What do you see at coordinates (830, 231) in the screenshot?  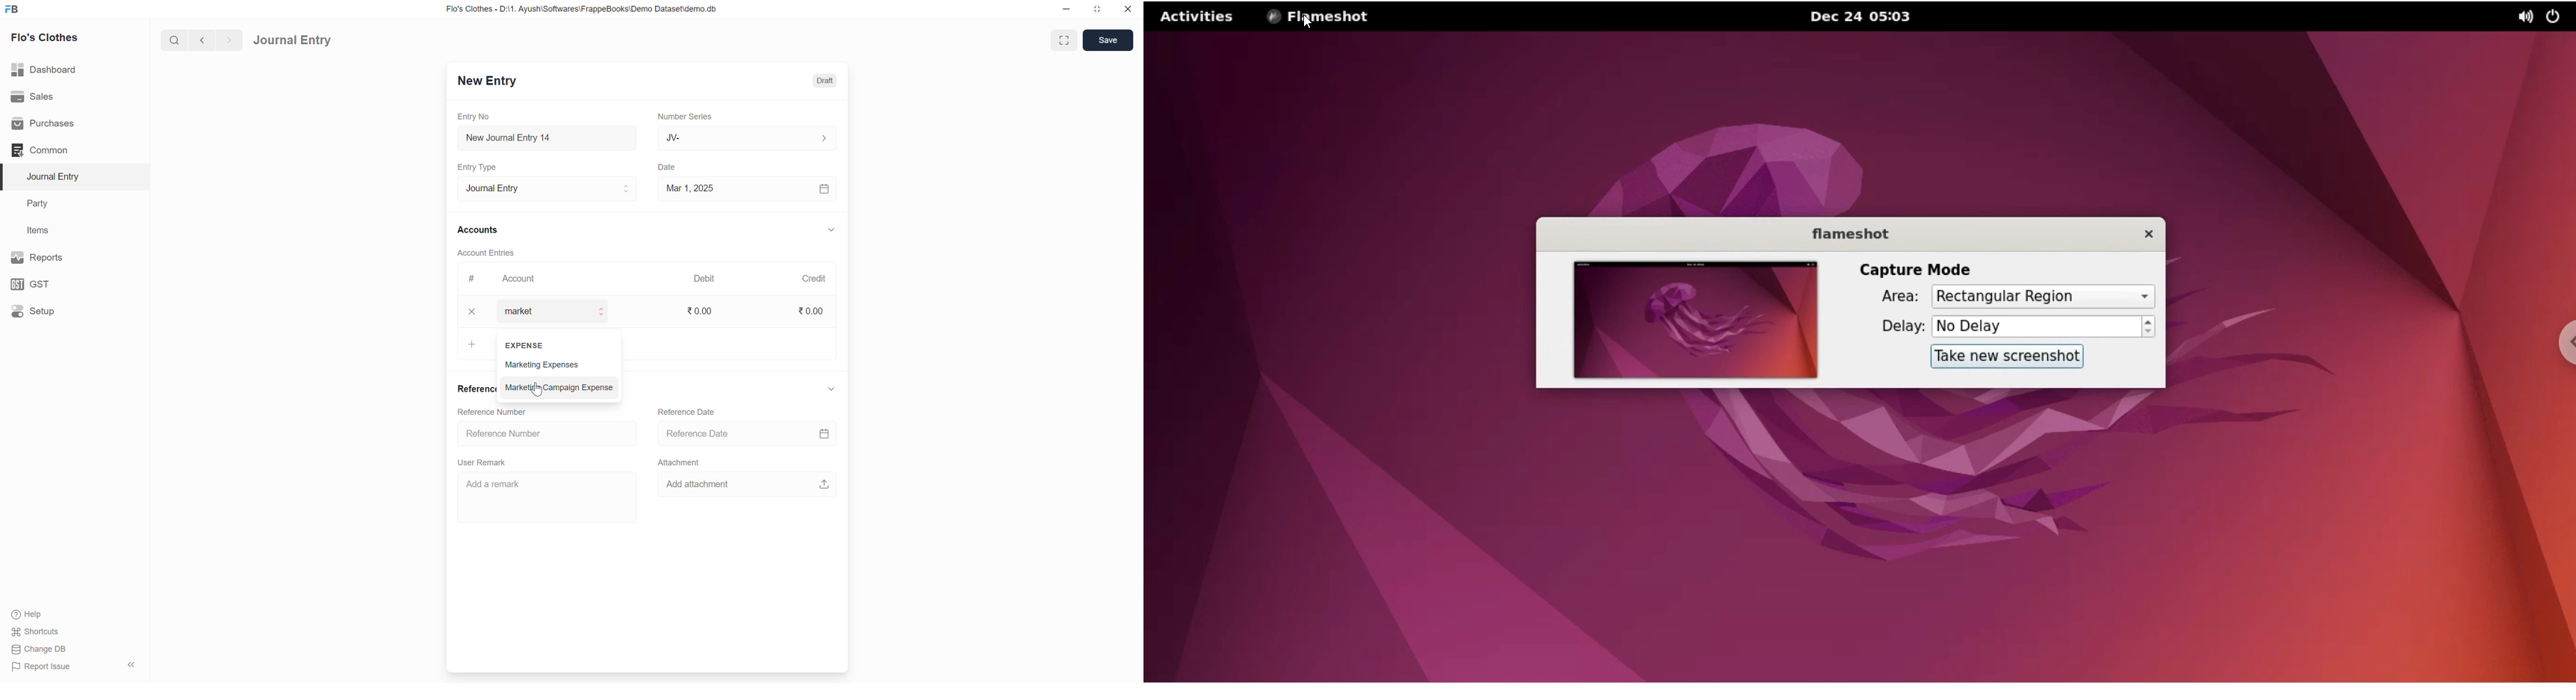 I see `down` at bounding box center [830, 231].